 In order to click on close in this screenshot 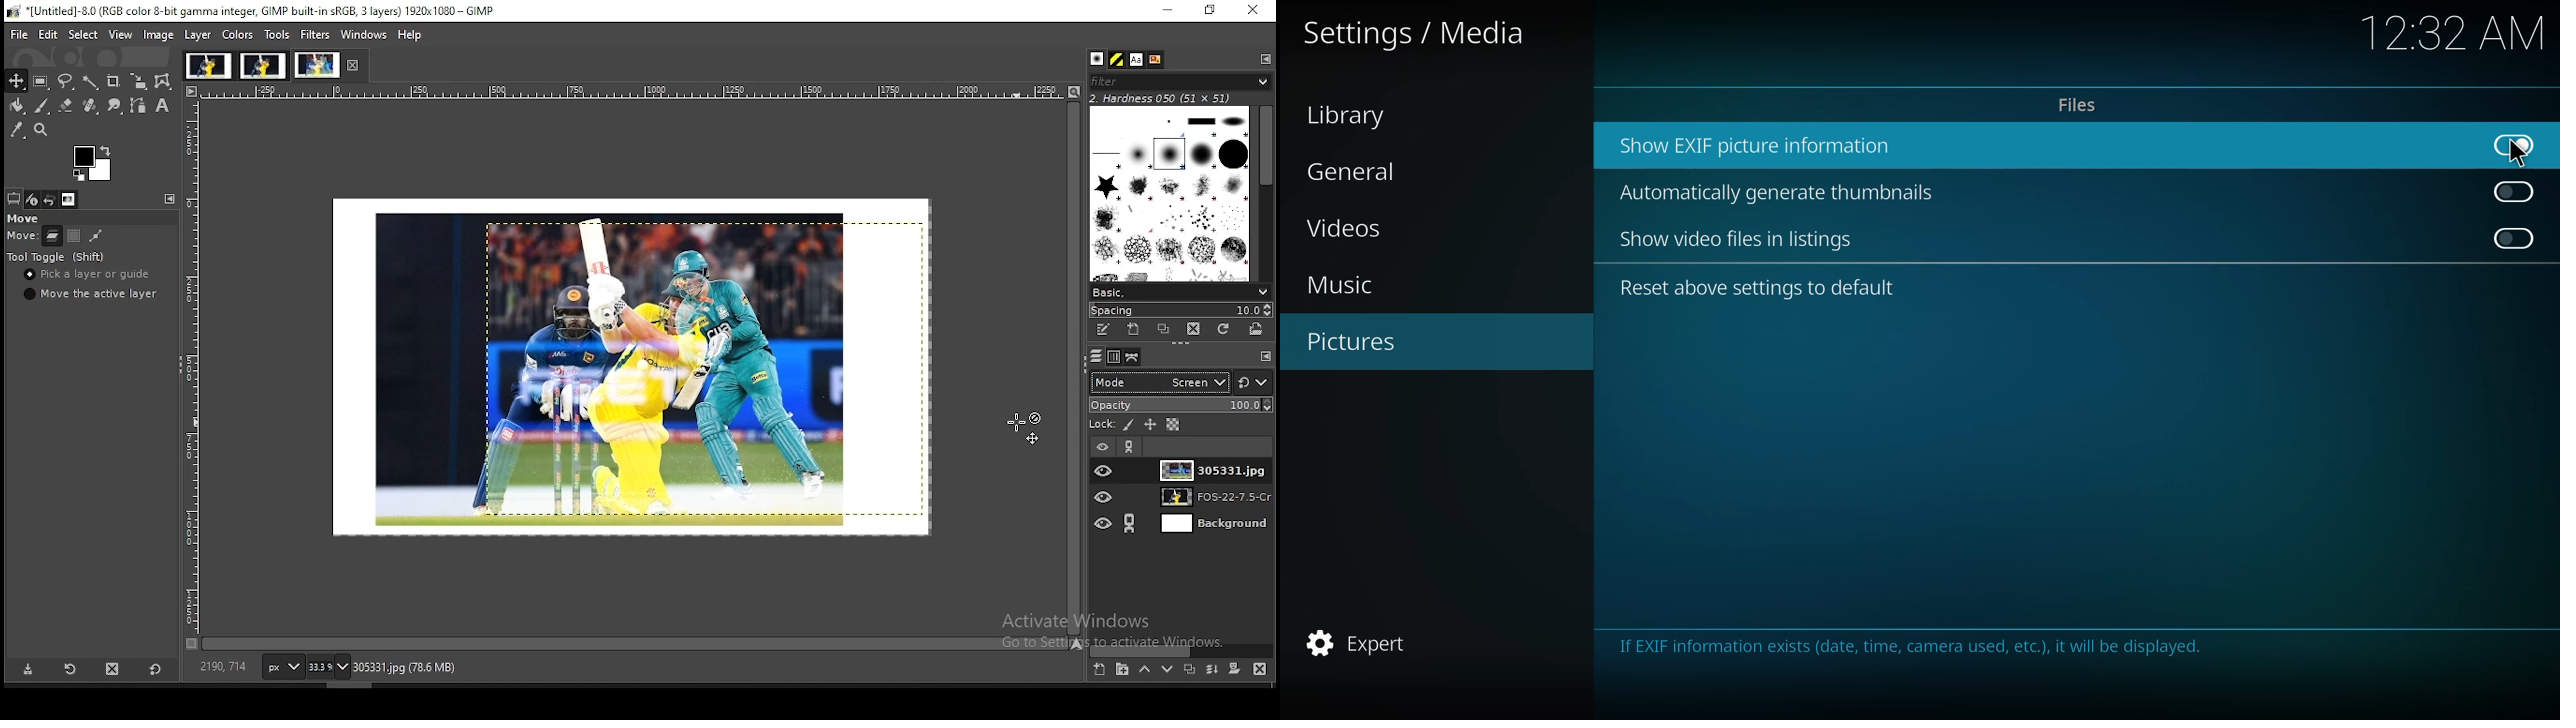, I will do `click(351, 65)`.